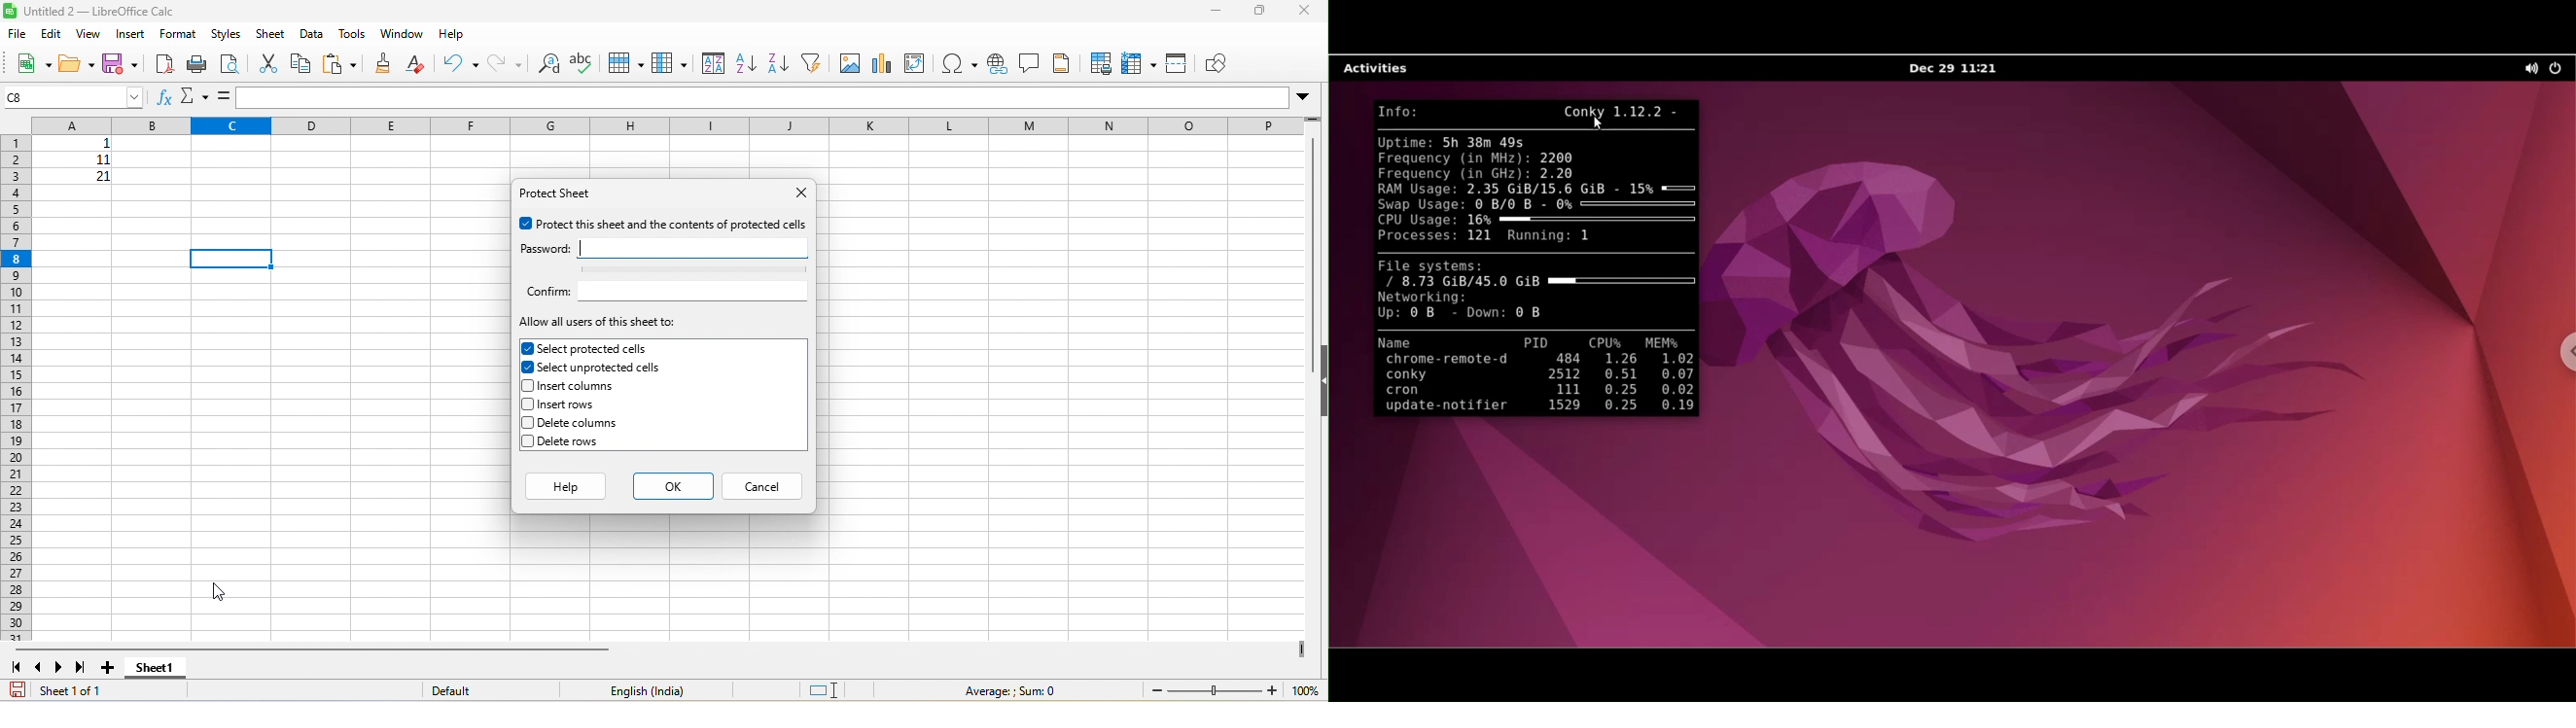 The width and height of the screenshot is (2576, 728). Describe the element at coordinates (659, 690) in the screenshot. I see `english` at that location.